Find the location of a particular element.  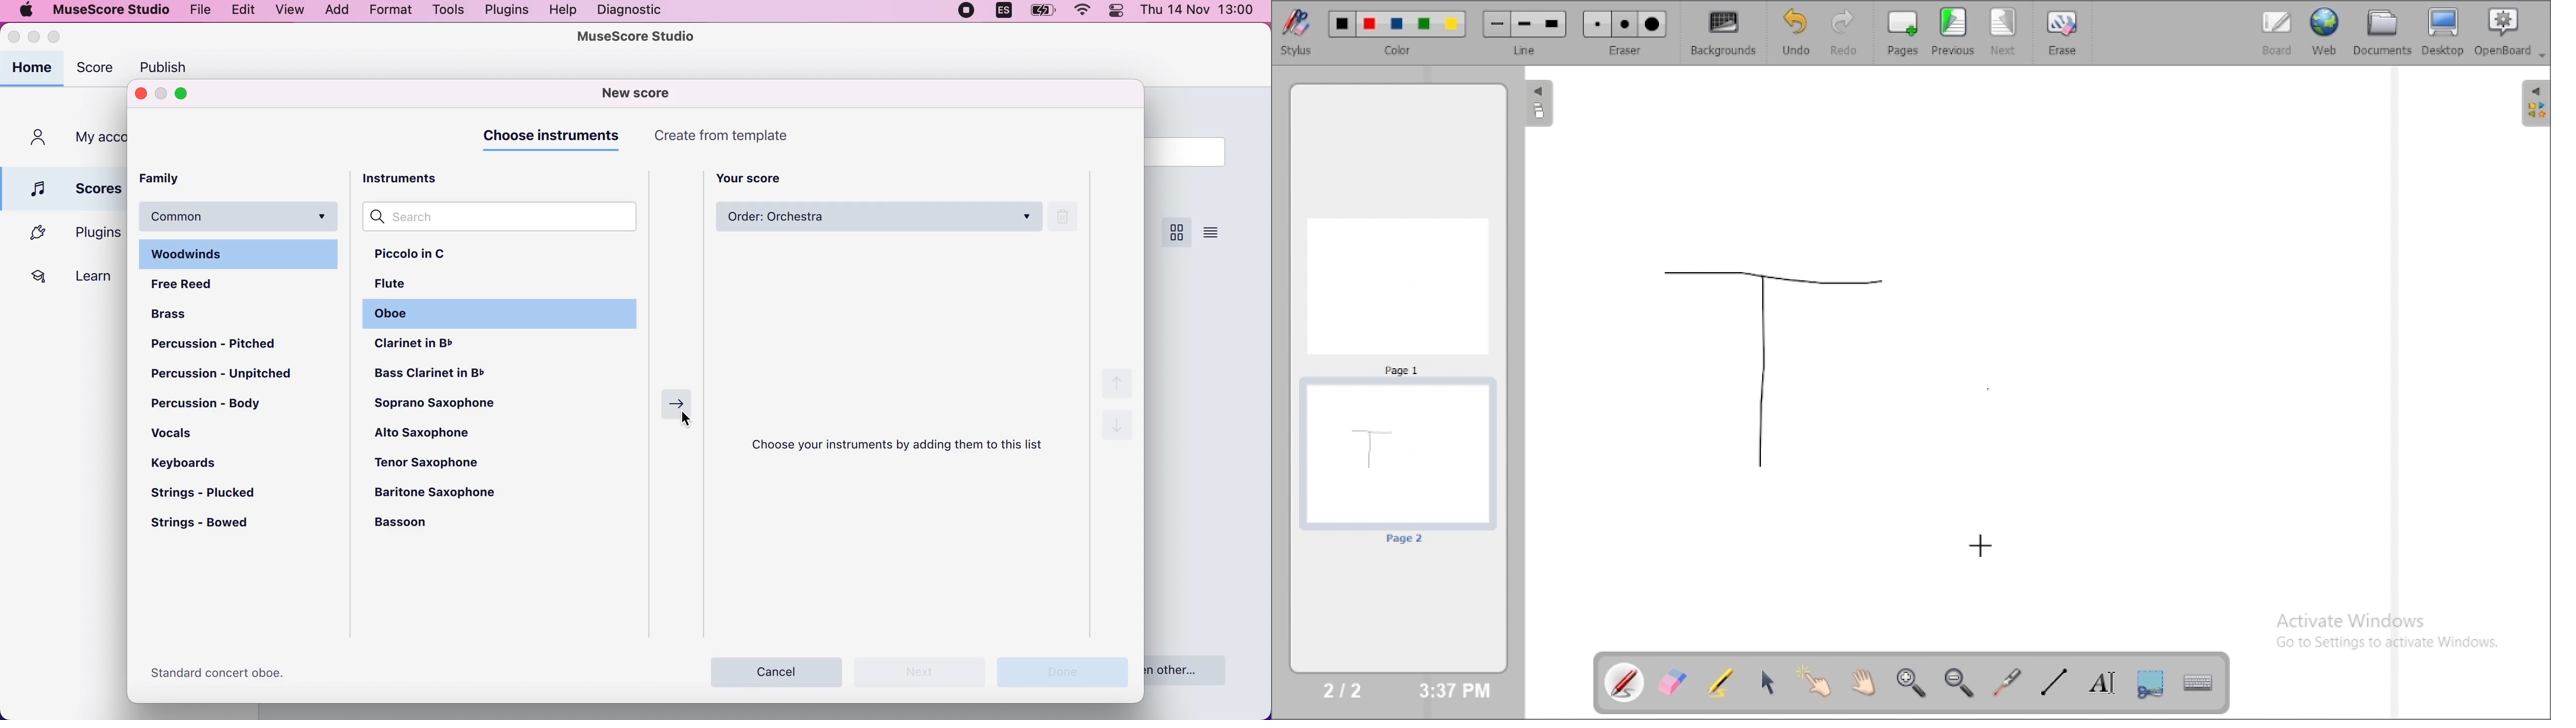

board is located at coordinates (2277, 33).